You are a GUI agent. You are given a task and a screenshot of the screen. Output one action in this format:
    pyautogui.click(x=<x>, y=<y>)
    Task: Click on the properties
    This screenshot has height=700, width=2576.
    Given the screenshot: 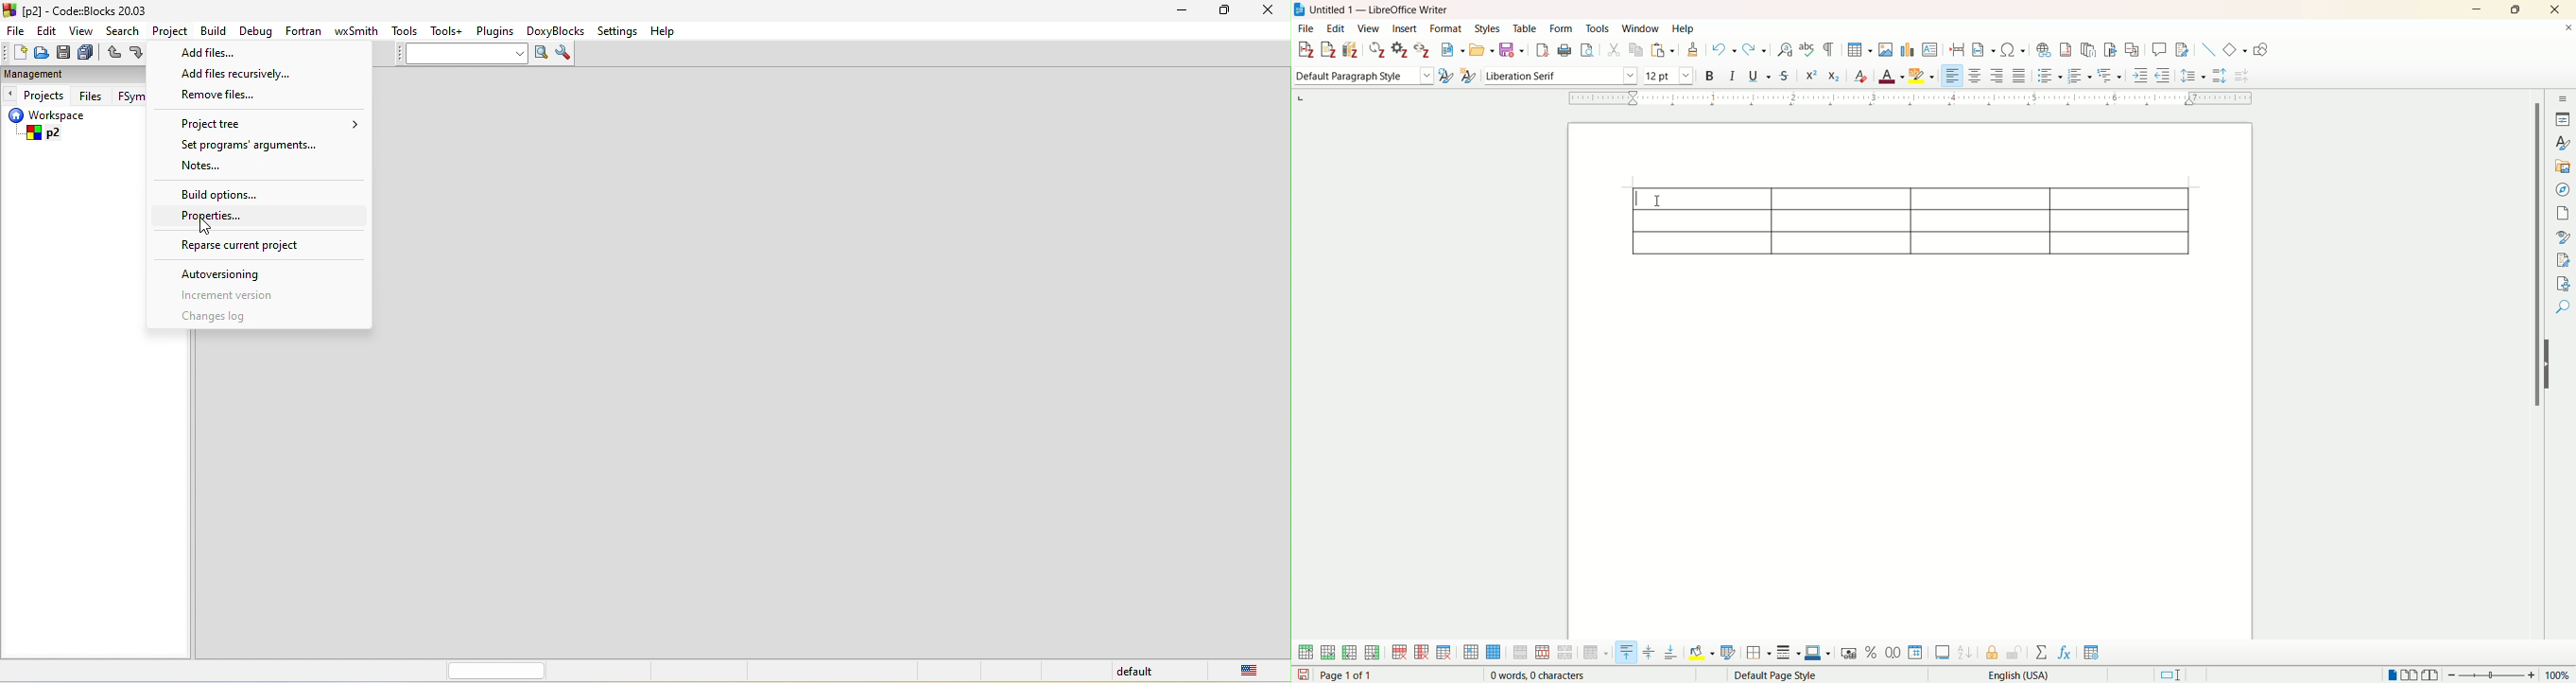 What is the action you would take?
    pyautogui.click(x=2562, y=121)
    